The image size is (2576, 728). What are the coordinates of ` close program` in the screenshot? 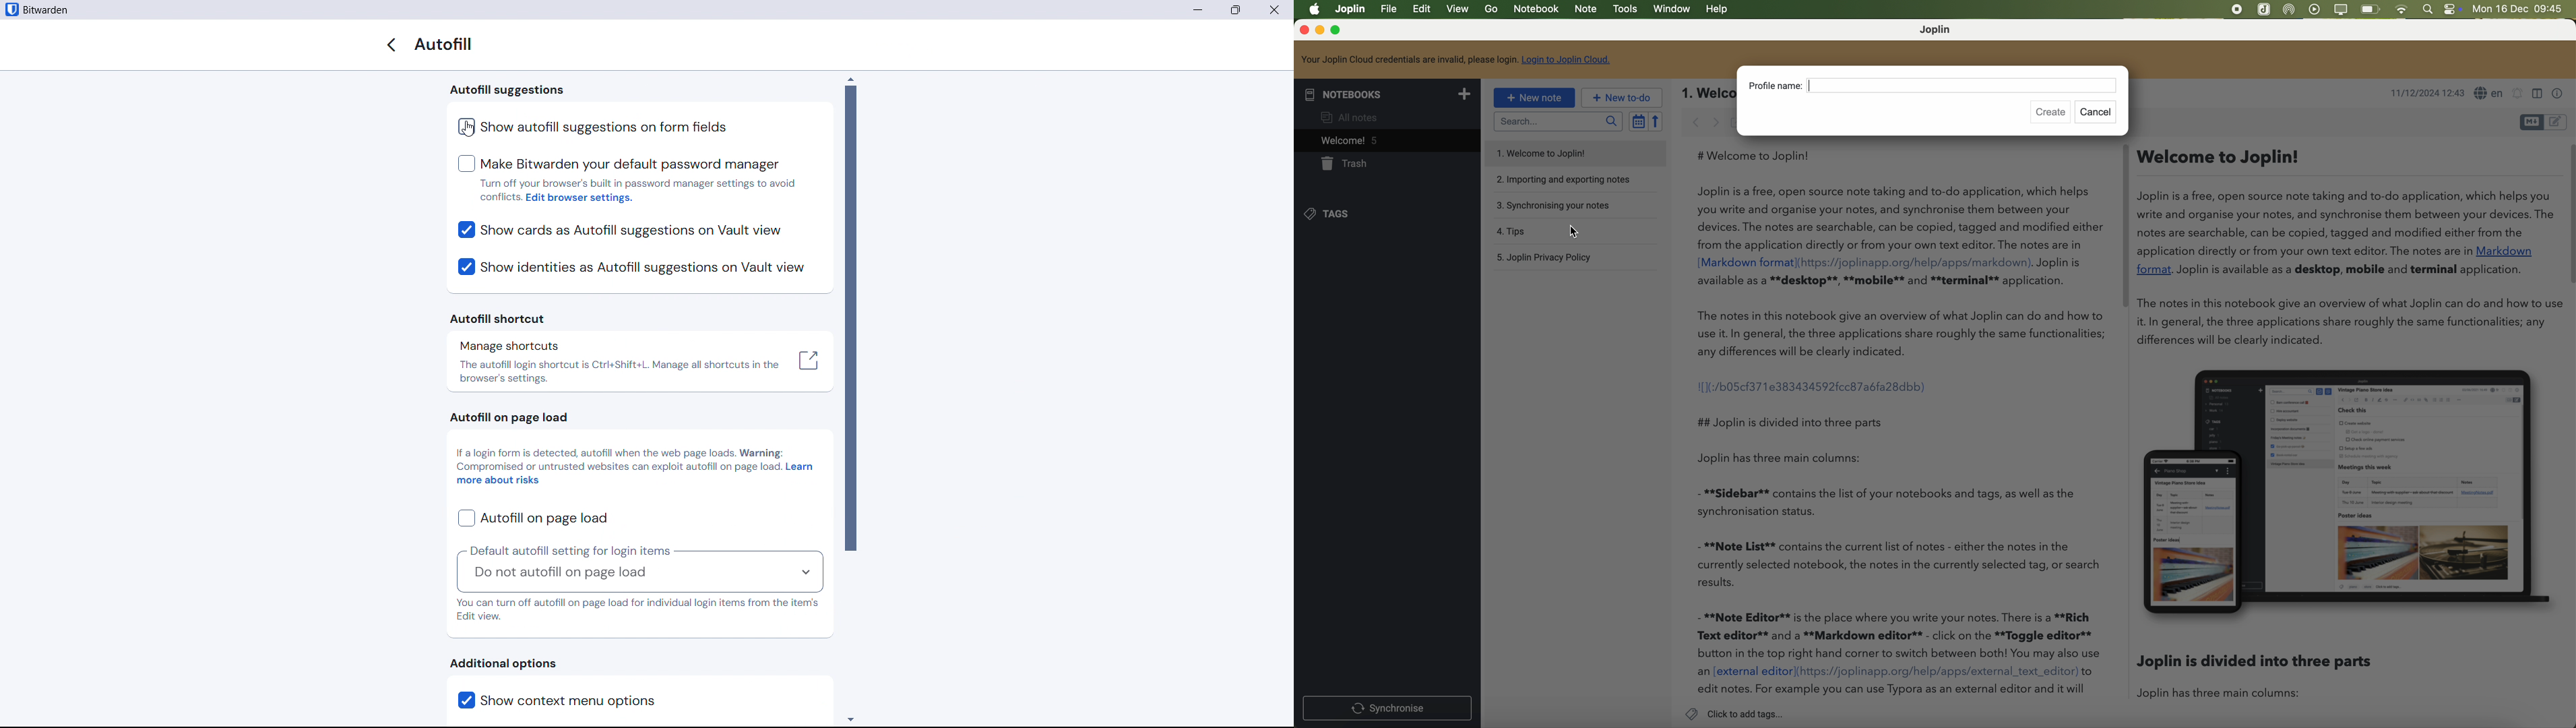 It's located at (1303, 30).